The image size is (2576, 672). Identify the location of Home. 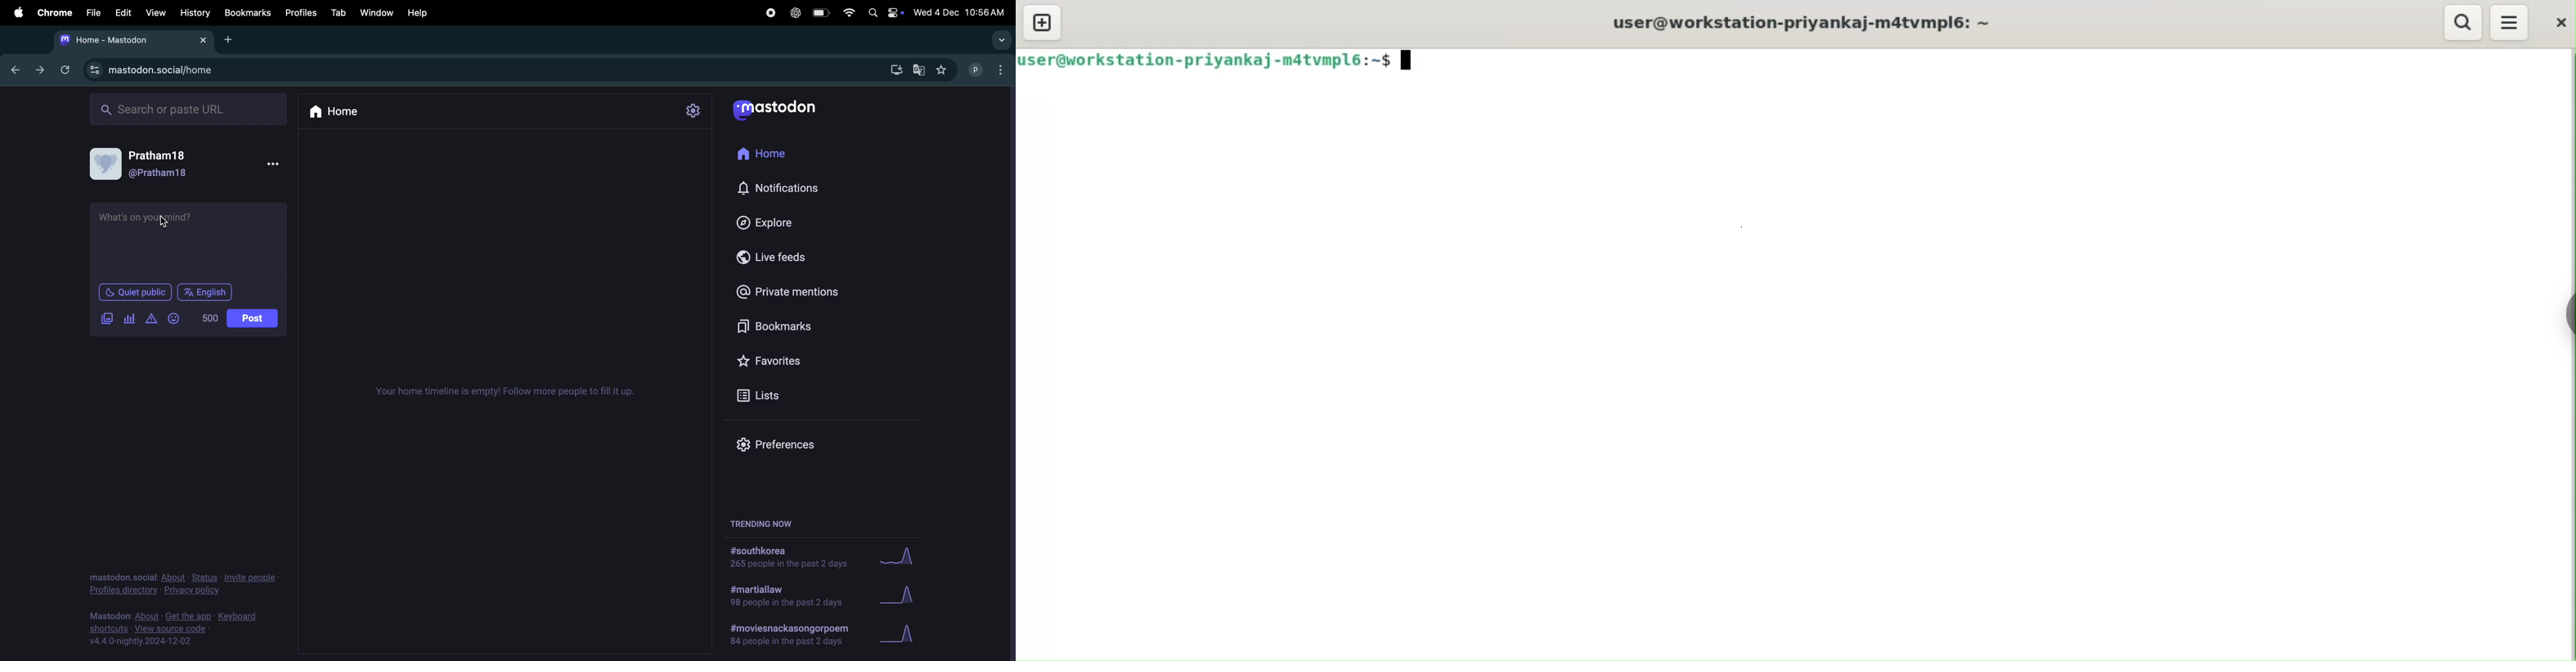
(770, 156).